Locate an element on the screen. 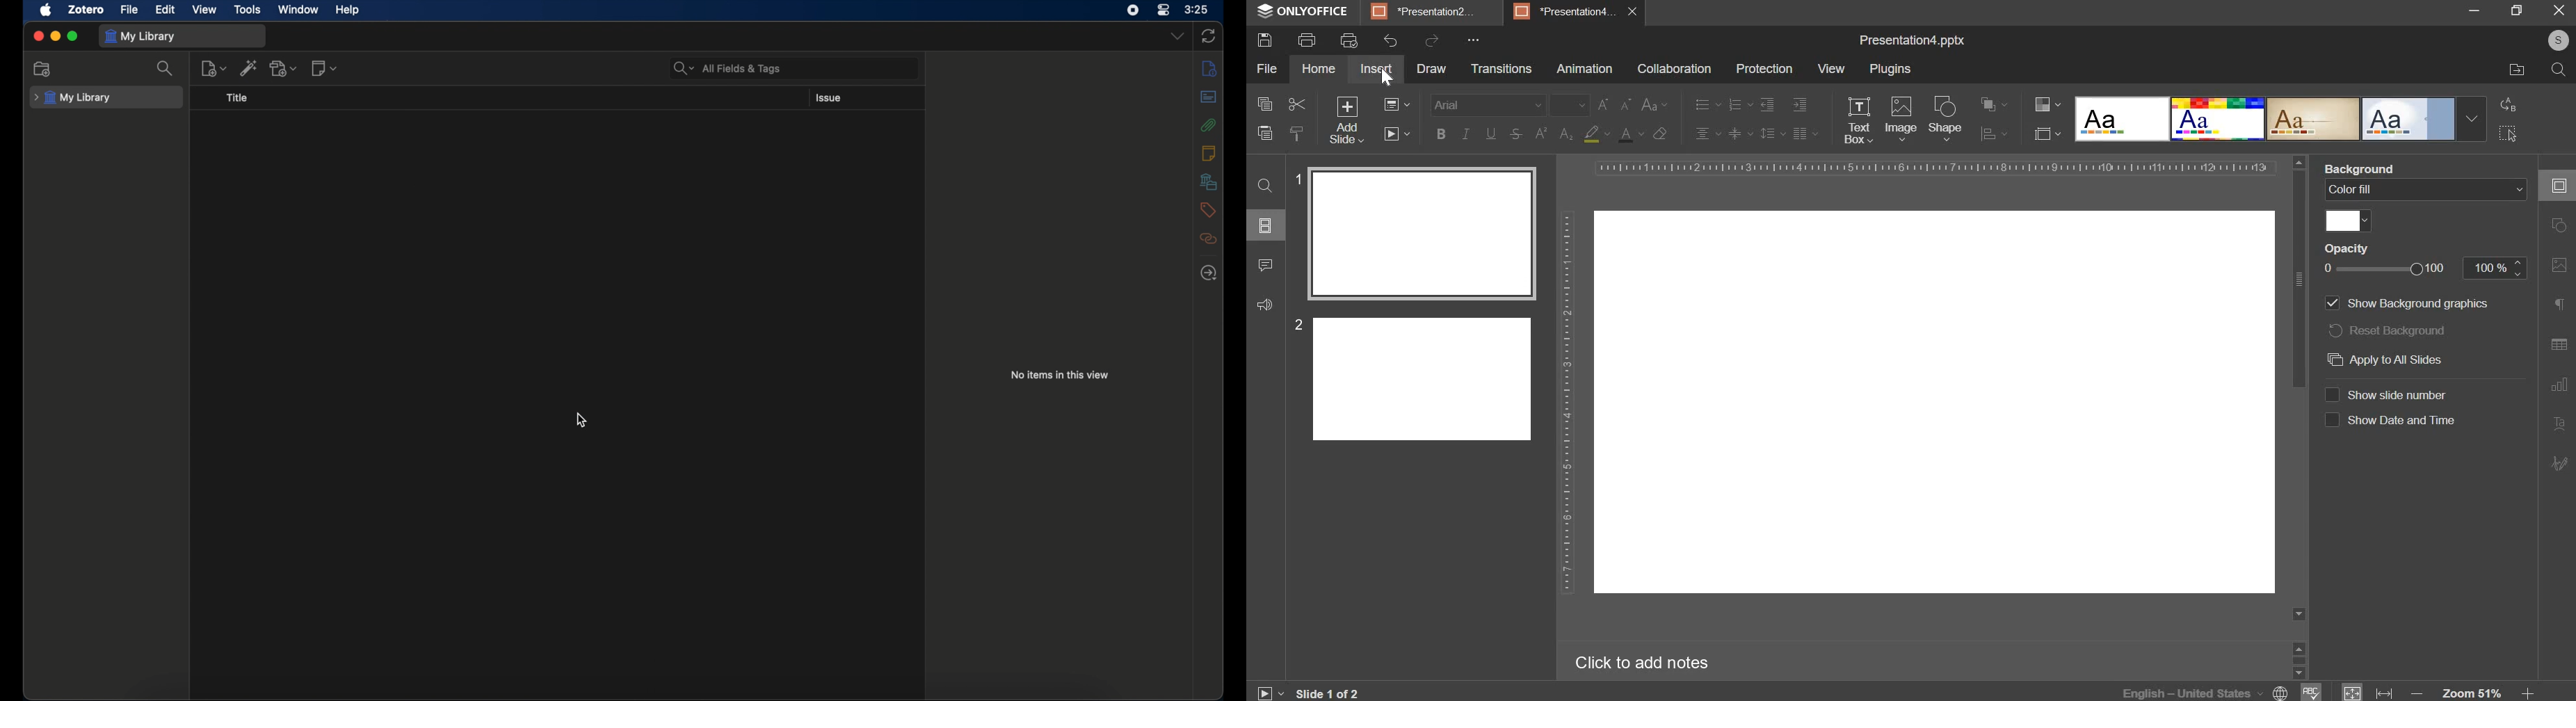  s is located at coordinates (2561, 40).